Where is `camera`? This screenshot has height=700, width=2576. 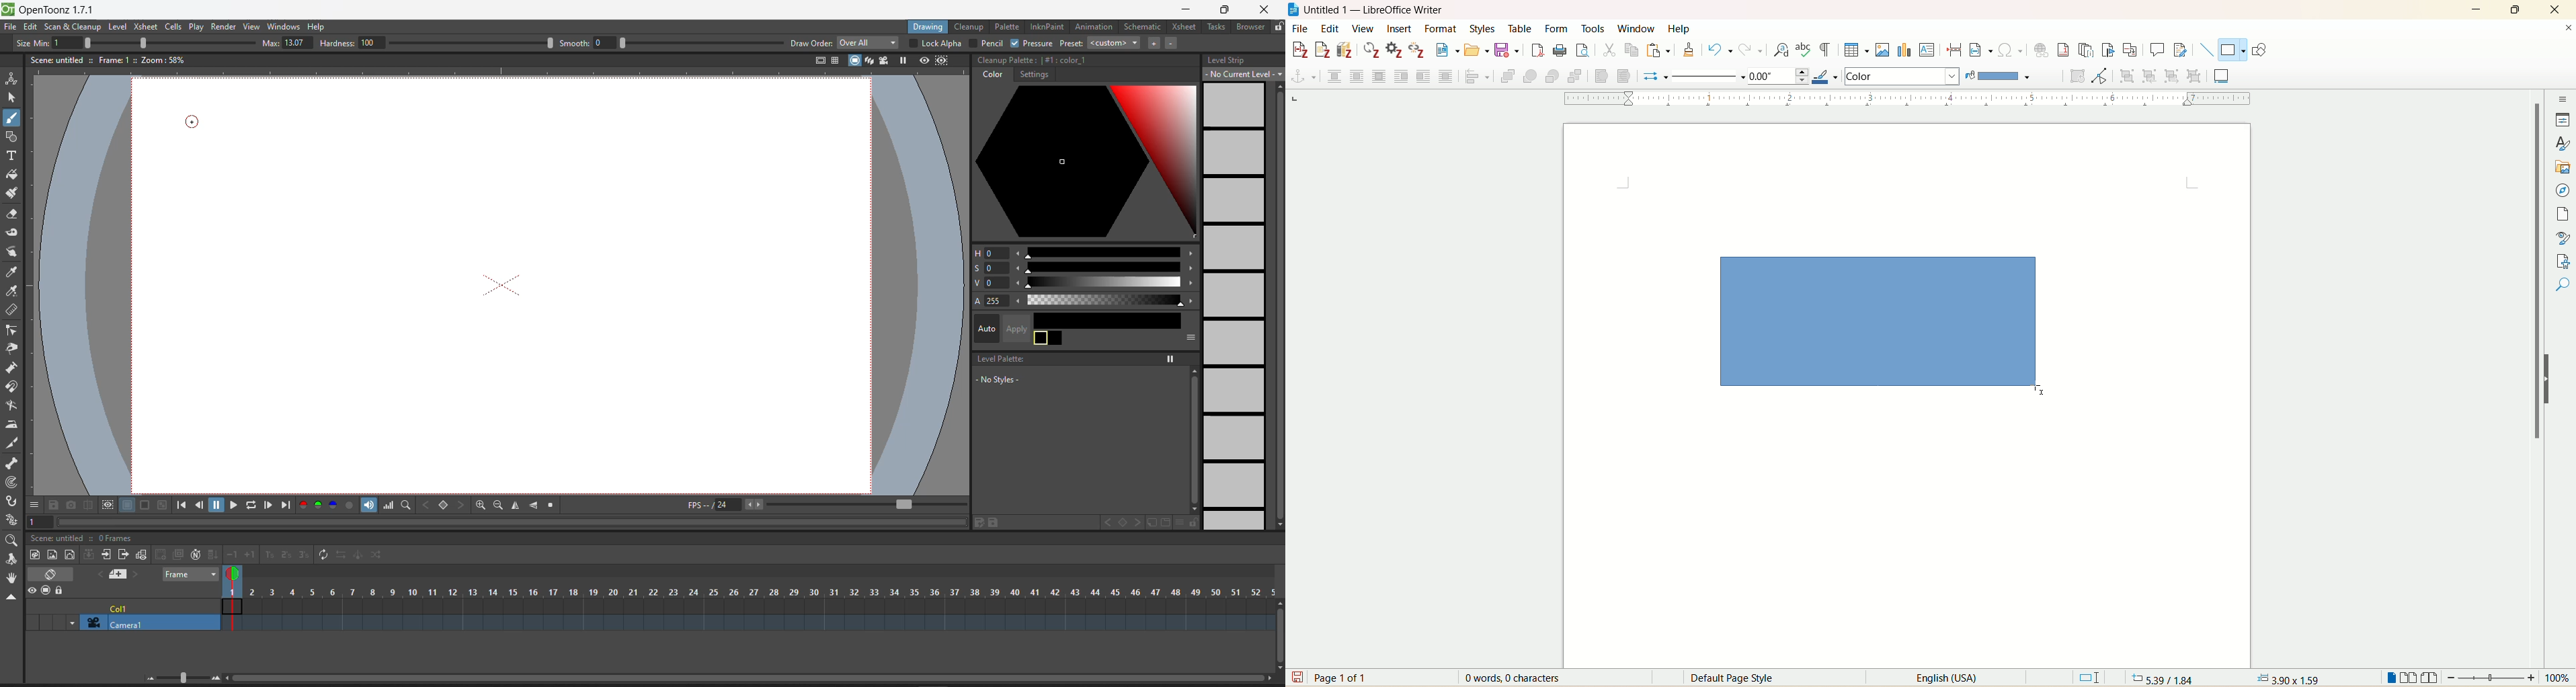 camera is located at coordinates (139, 622).